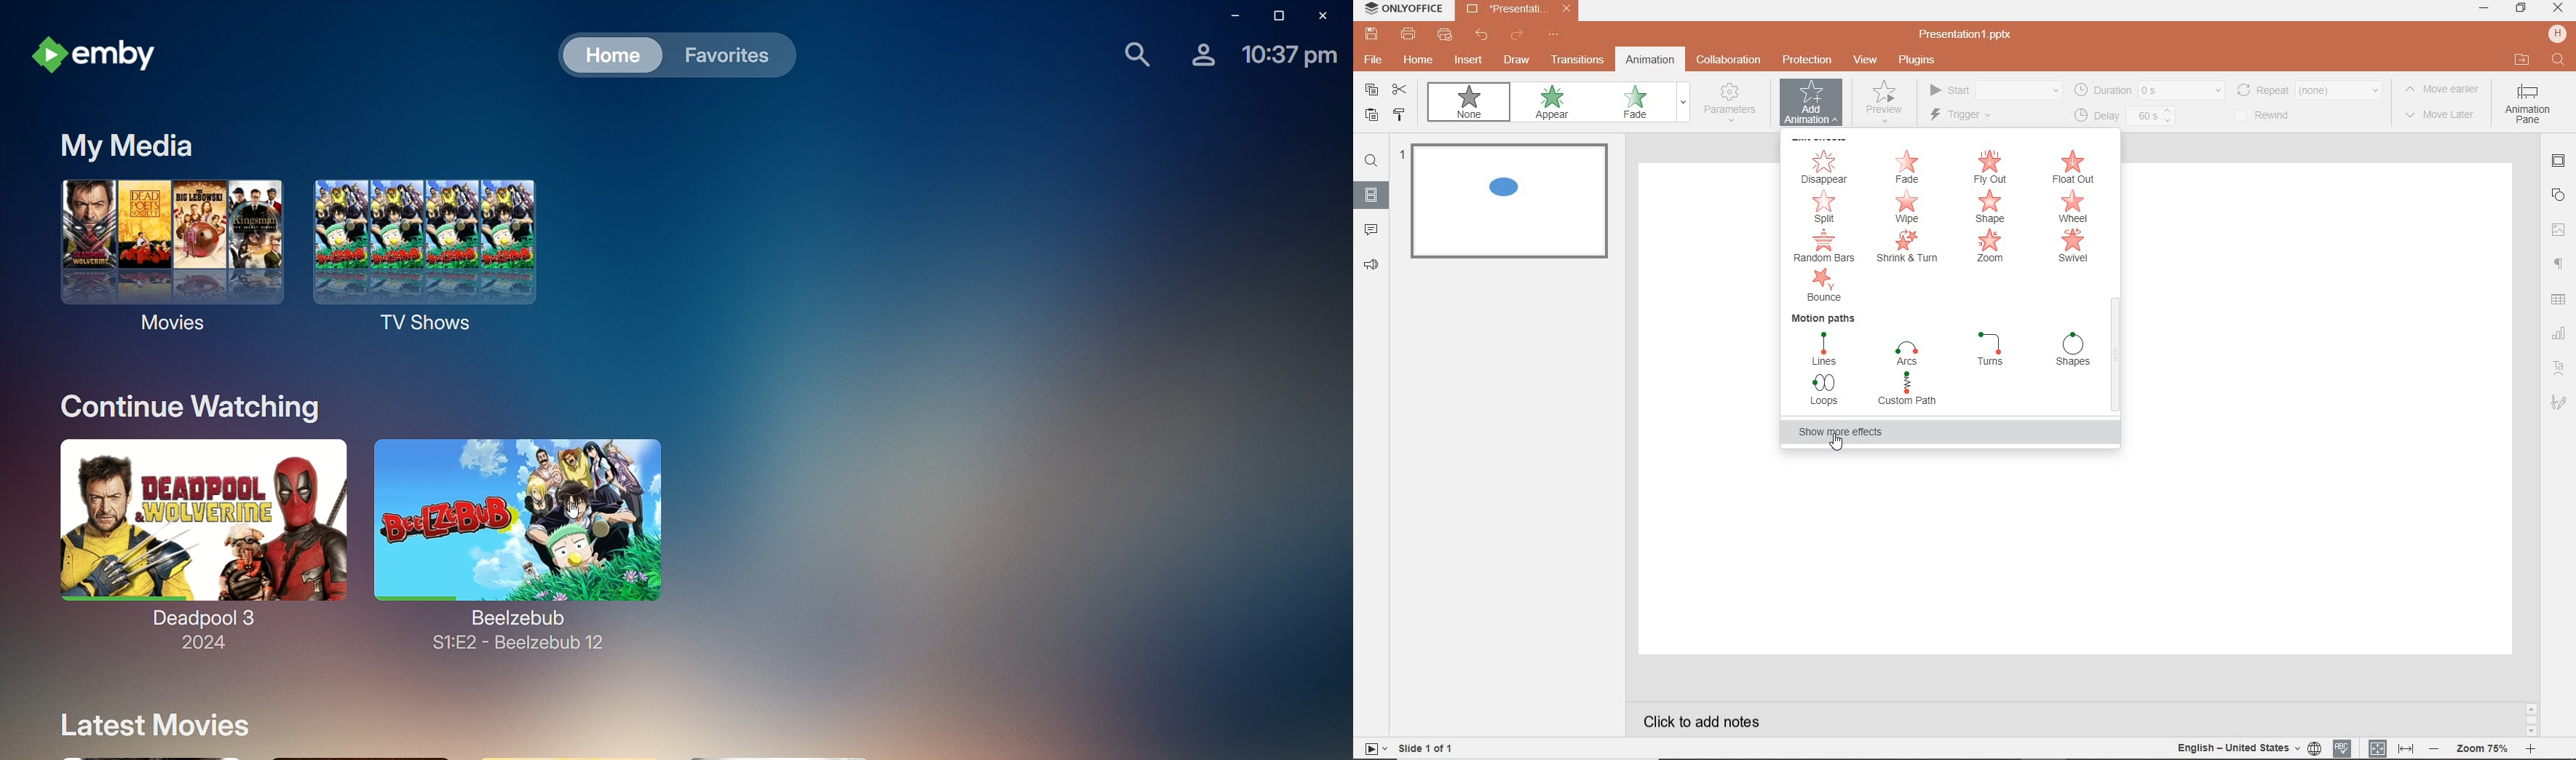 The width and height of the screenshot is (2576, 784). What do you see at coordinates (1430, 751) in the screenshot?
I see `slide 1 of 1` at bounding box center [1430, 751].